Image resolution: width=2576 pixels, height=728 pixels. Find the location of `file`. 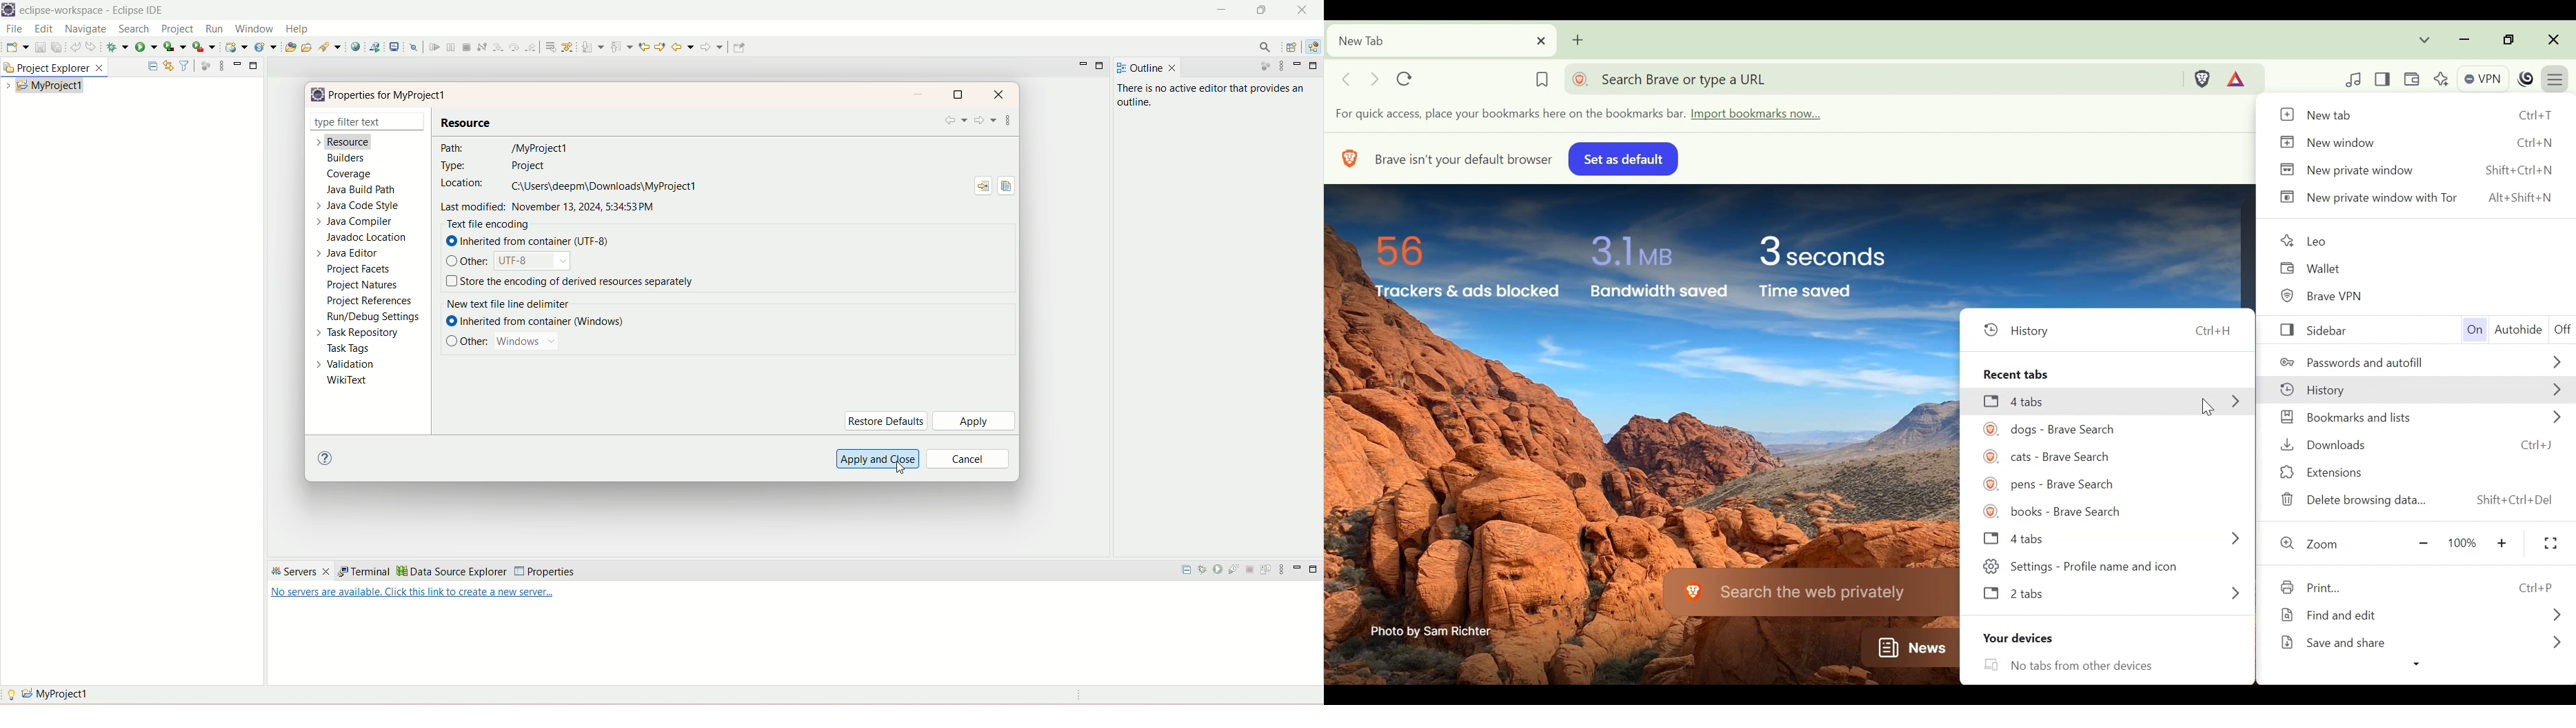

file is located at coordinates (13, 30).